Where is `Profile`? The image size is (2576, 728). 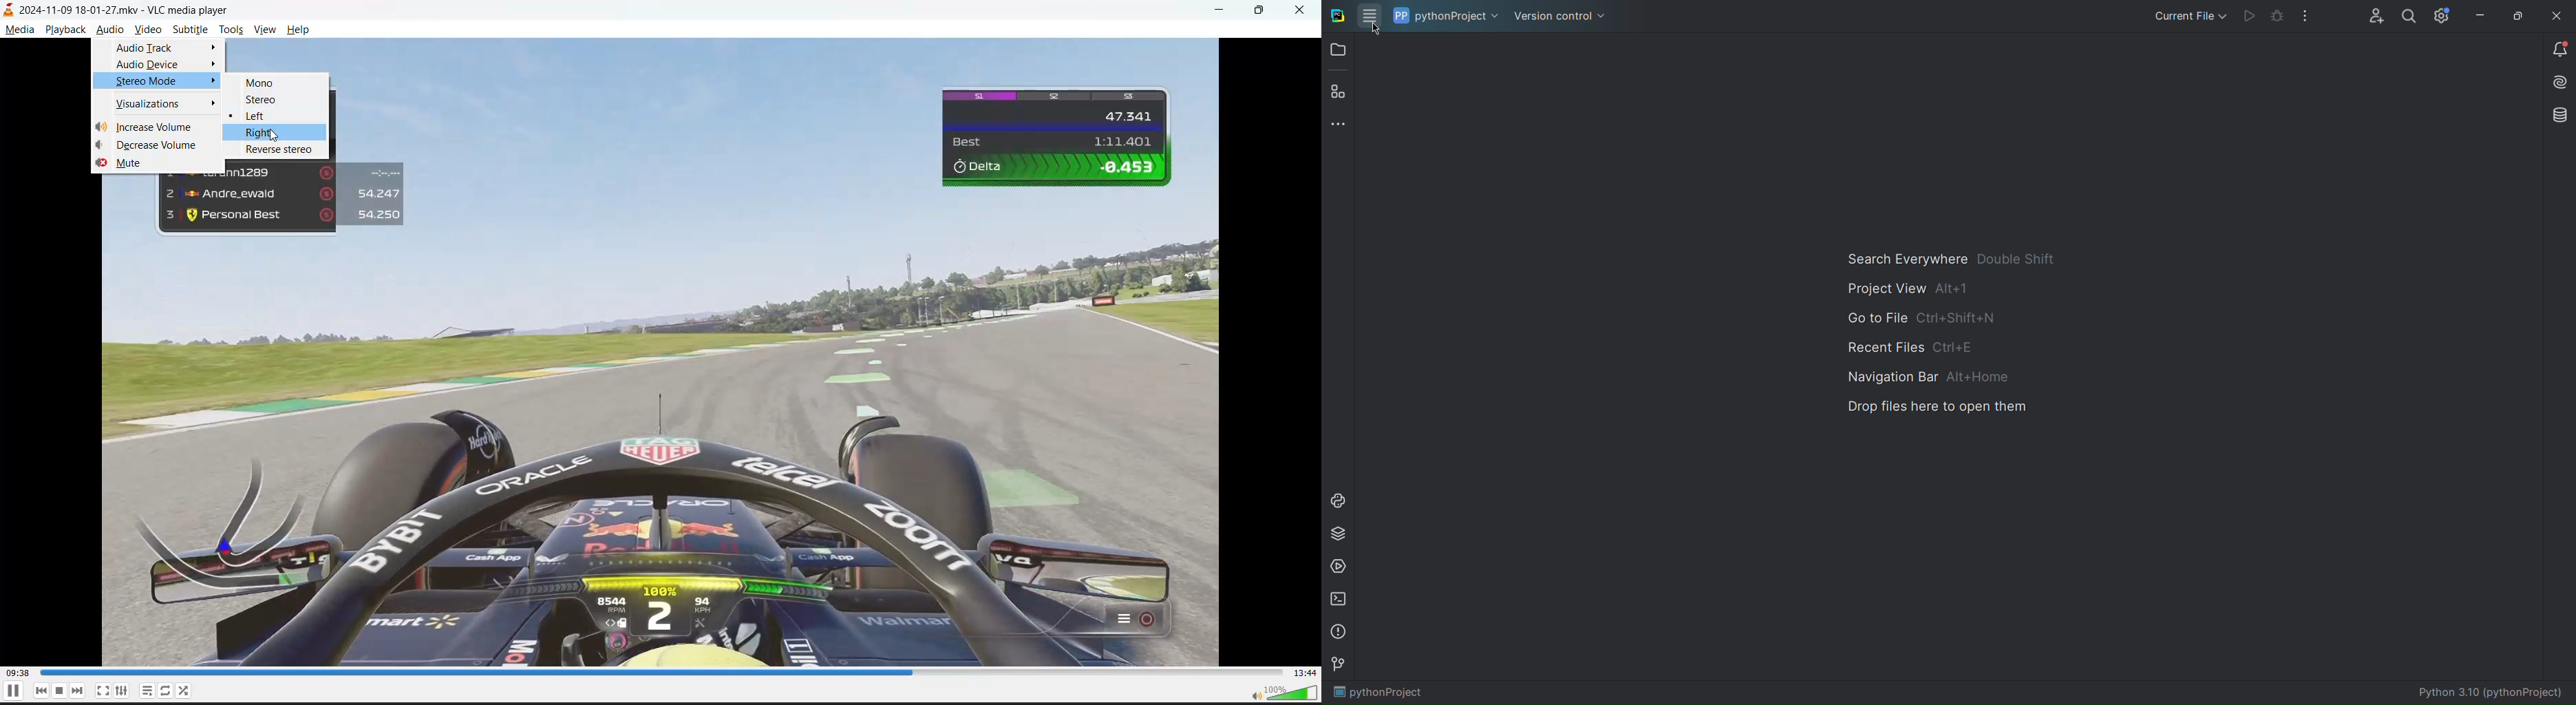 Profile is located at coordinates (2409, 16).